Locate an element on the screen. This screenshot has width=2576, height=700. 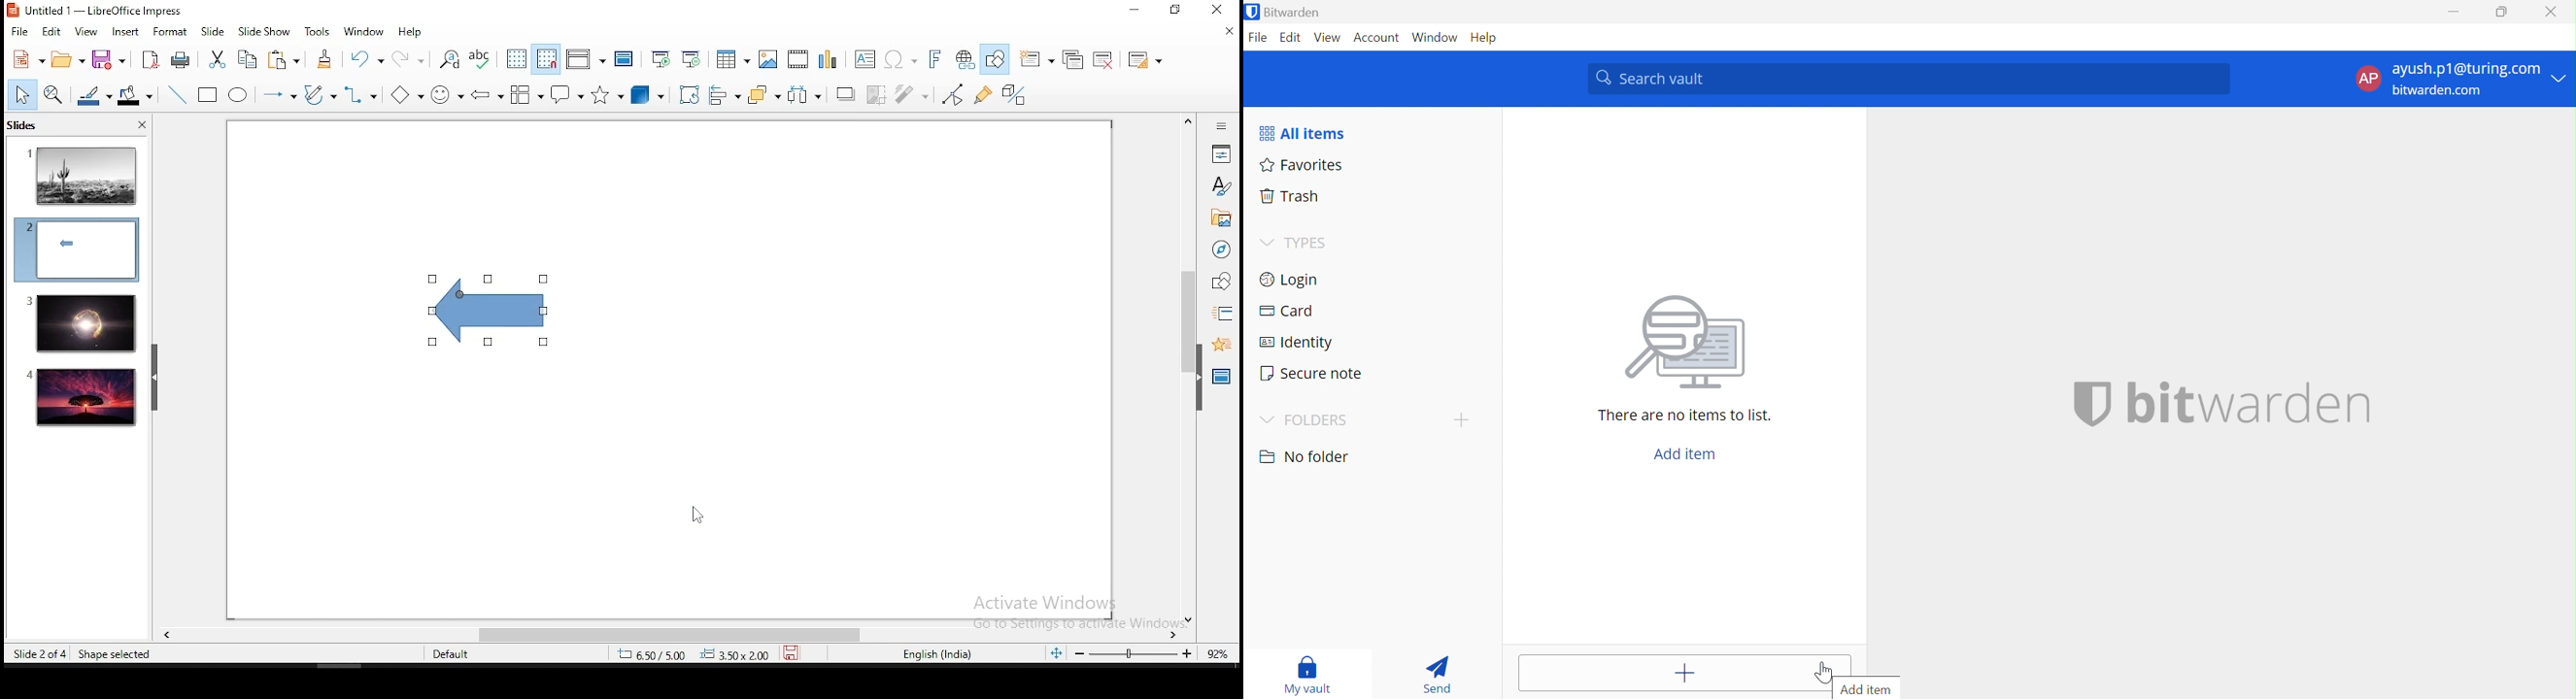
AP is located at coordinates (2369, 81).